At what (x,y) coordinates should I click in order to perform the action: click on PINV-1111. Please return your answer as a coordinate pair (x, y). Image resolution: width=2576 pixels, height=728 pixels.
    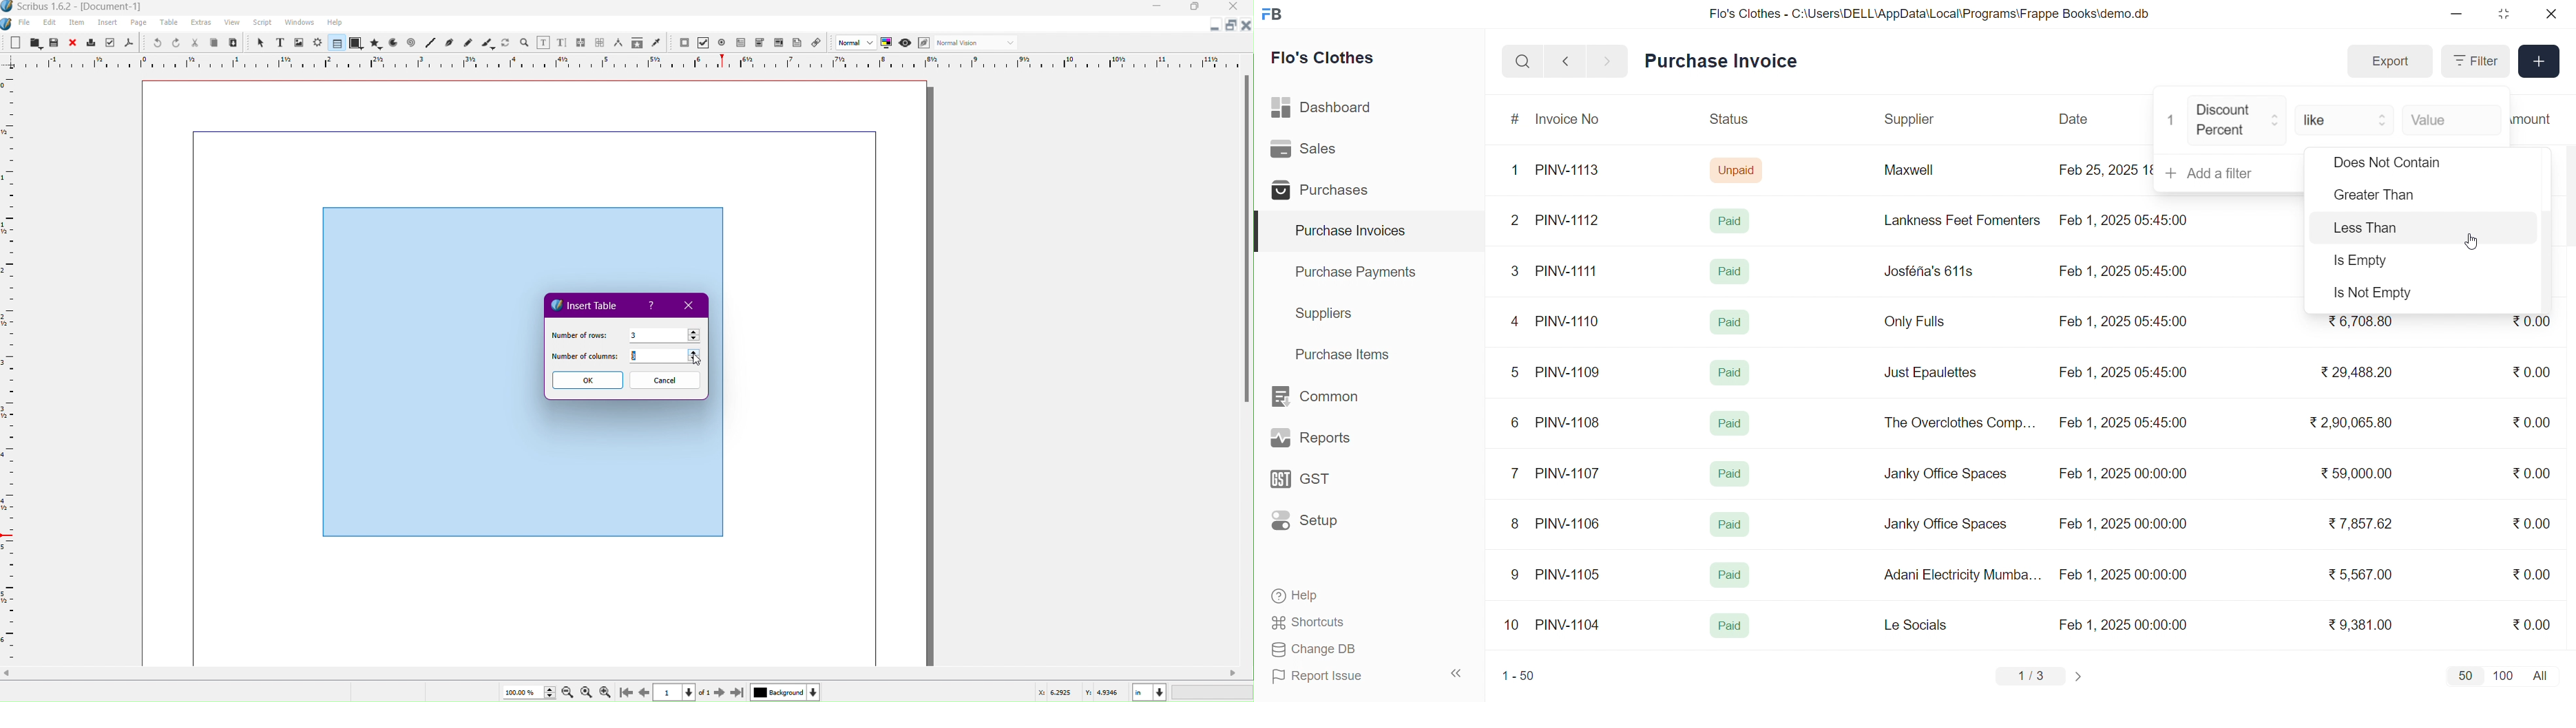
    Looking at the image, I should click on (1568, 270).